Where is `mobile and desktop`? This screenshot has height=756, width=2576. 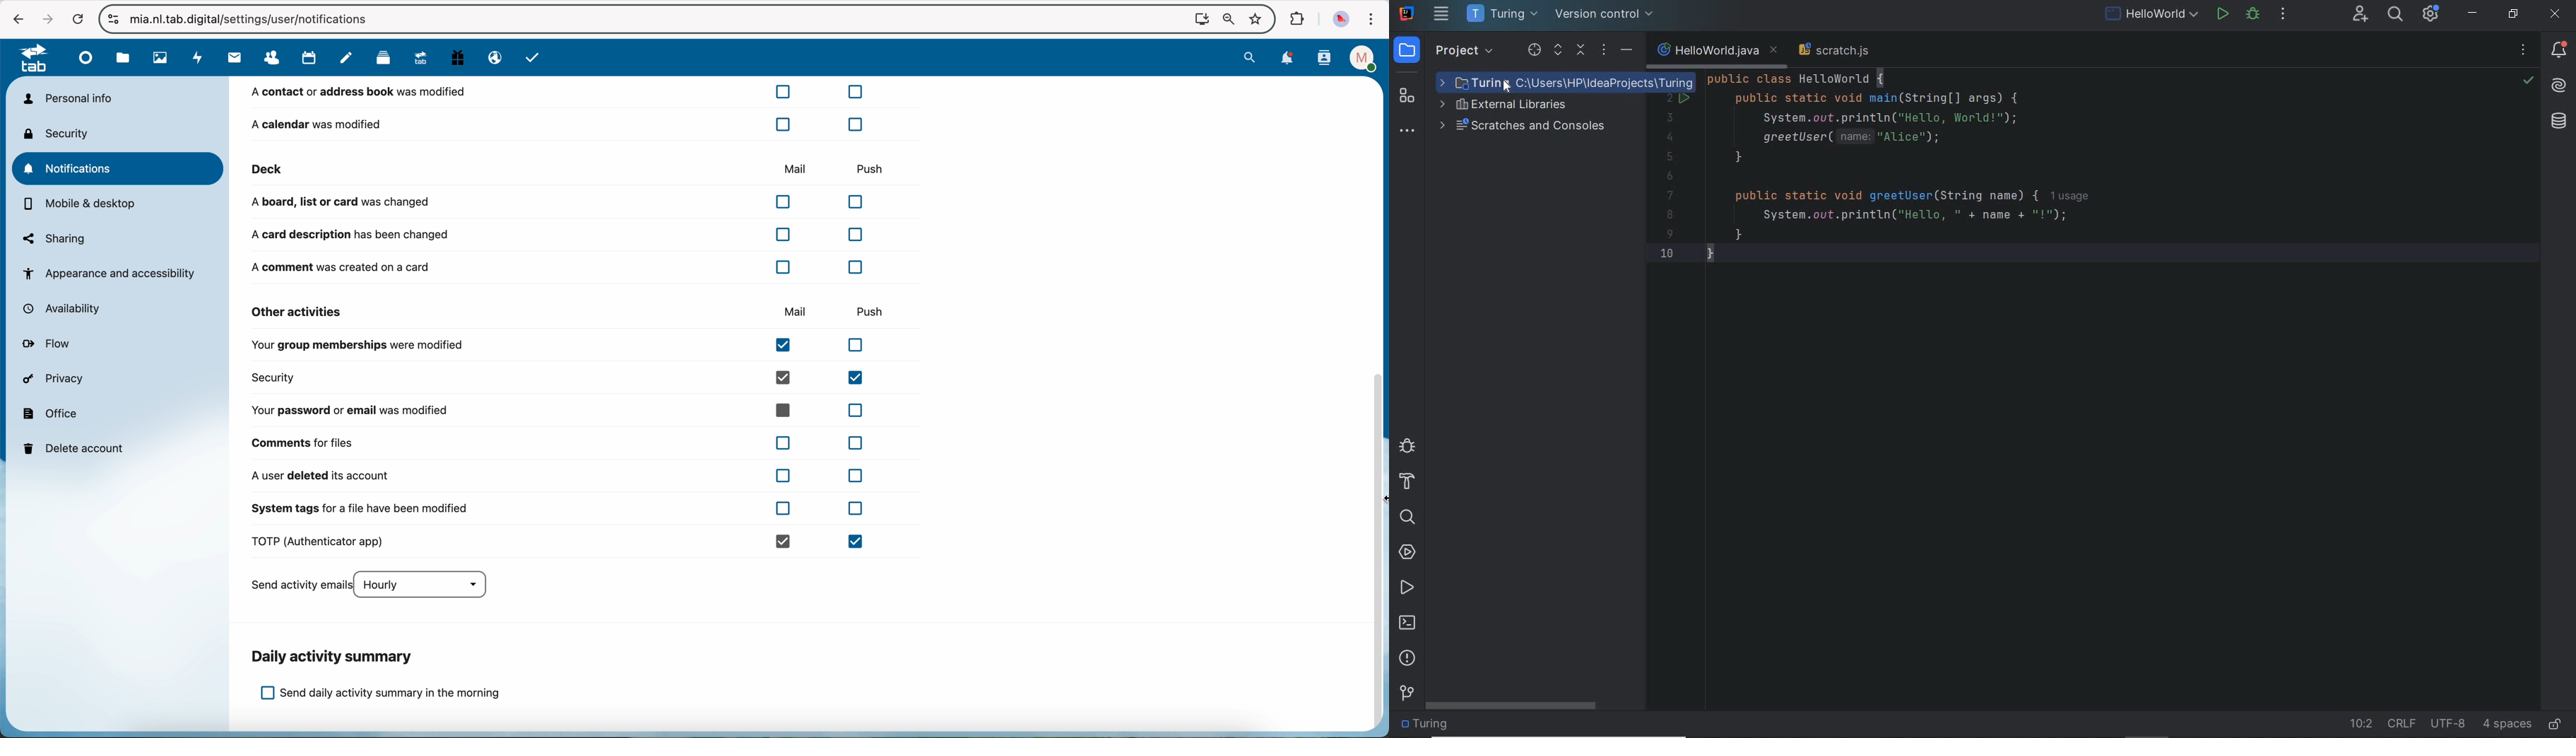
mobile and desktop is located at coordinates (81, 205).